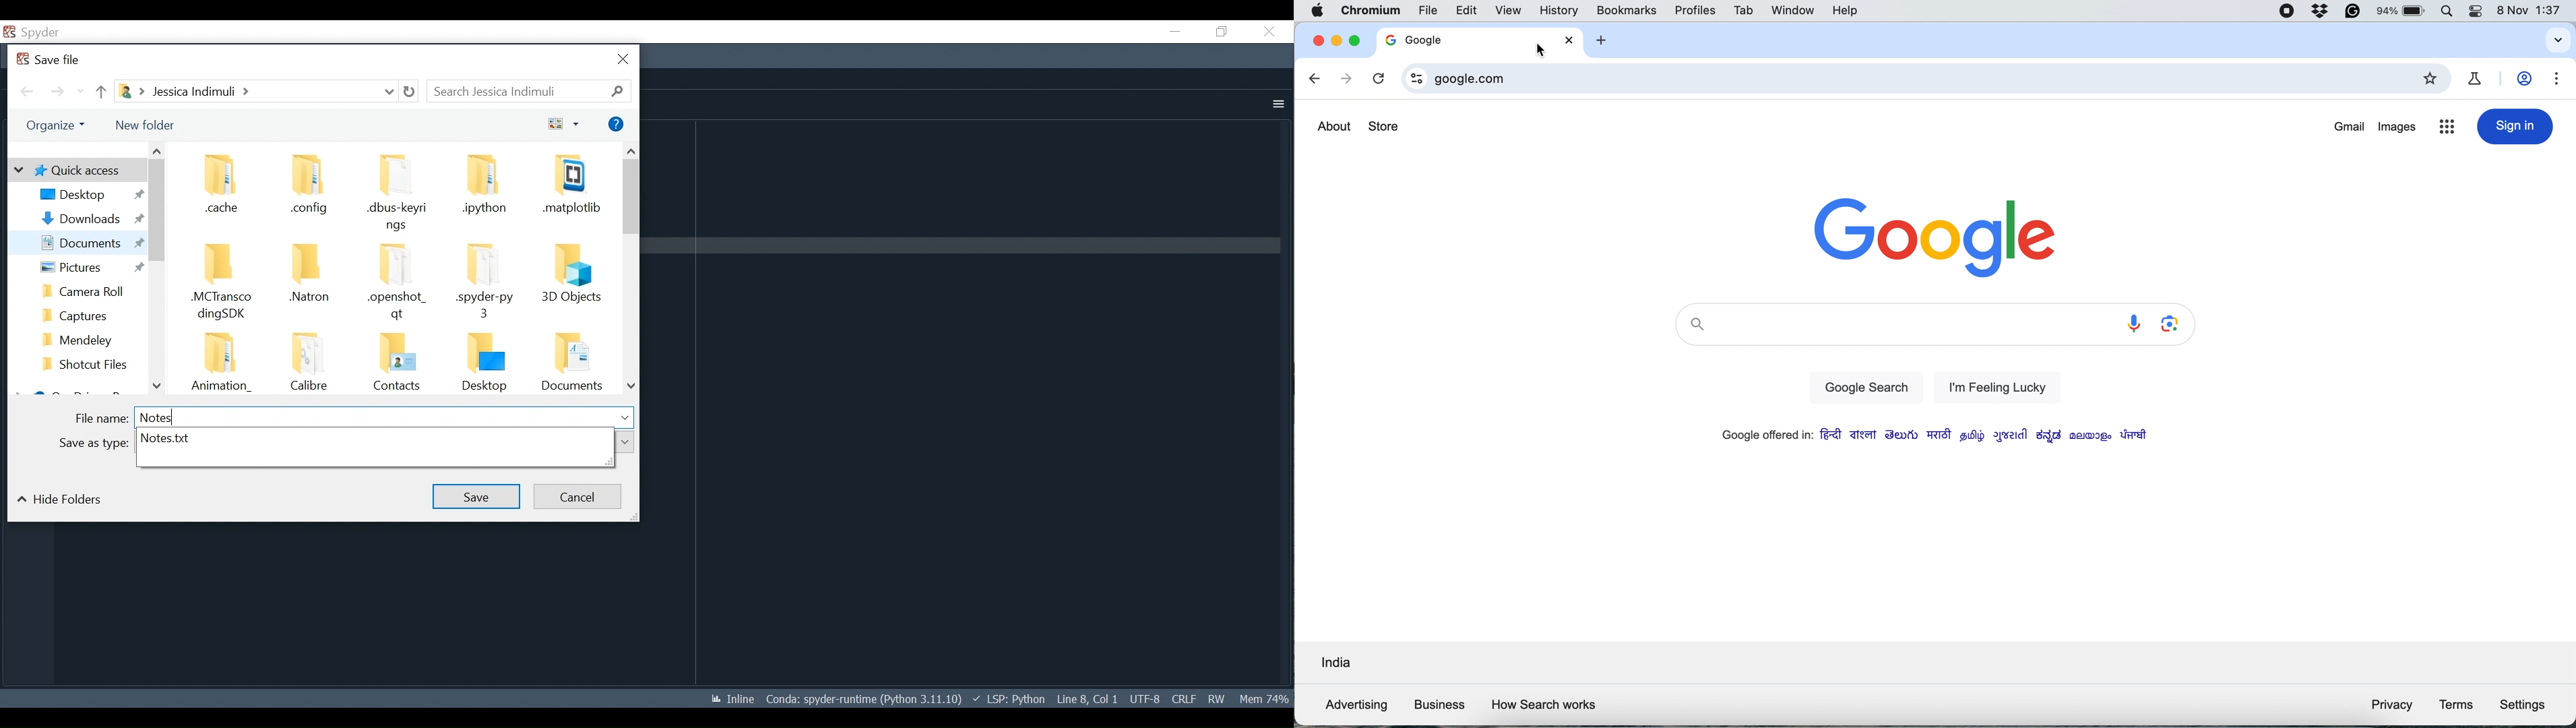 Image resolution: width=2576 pixels, height=728 pixels. I want to click on minimise, so click(1335, 43).